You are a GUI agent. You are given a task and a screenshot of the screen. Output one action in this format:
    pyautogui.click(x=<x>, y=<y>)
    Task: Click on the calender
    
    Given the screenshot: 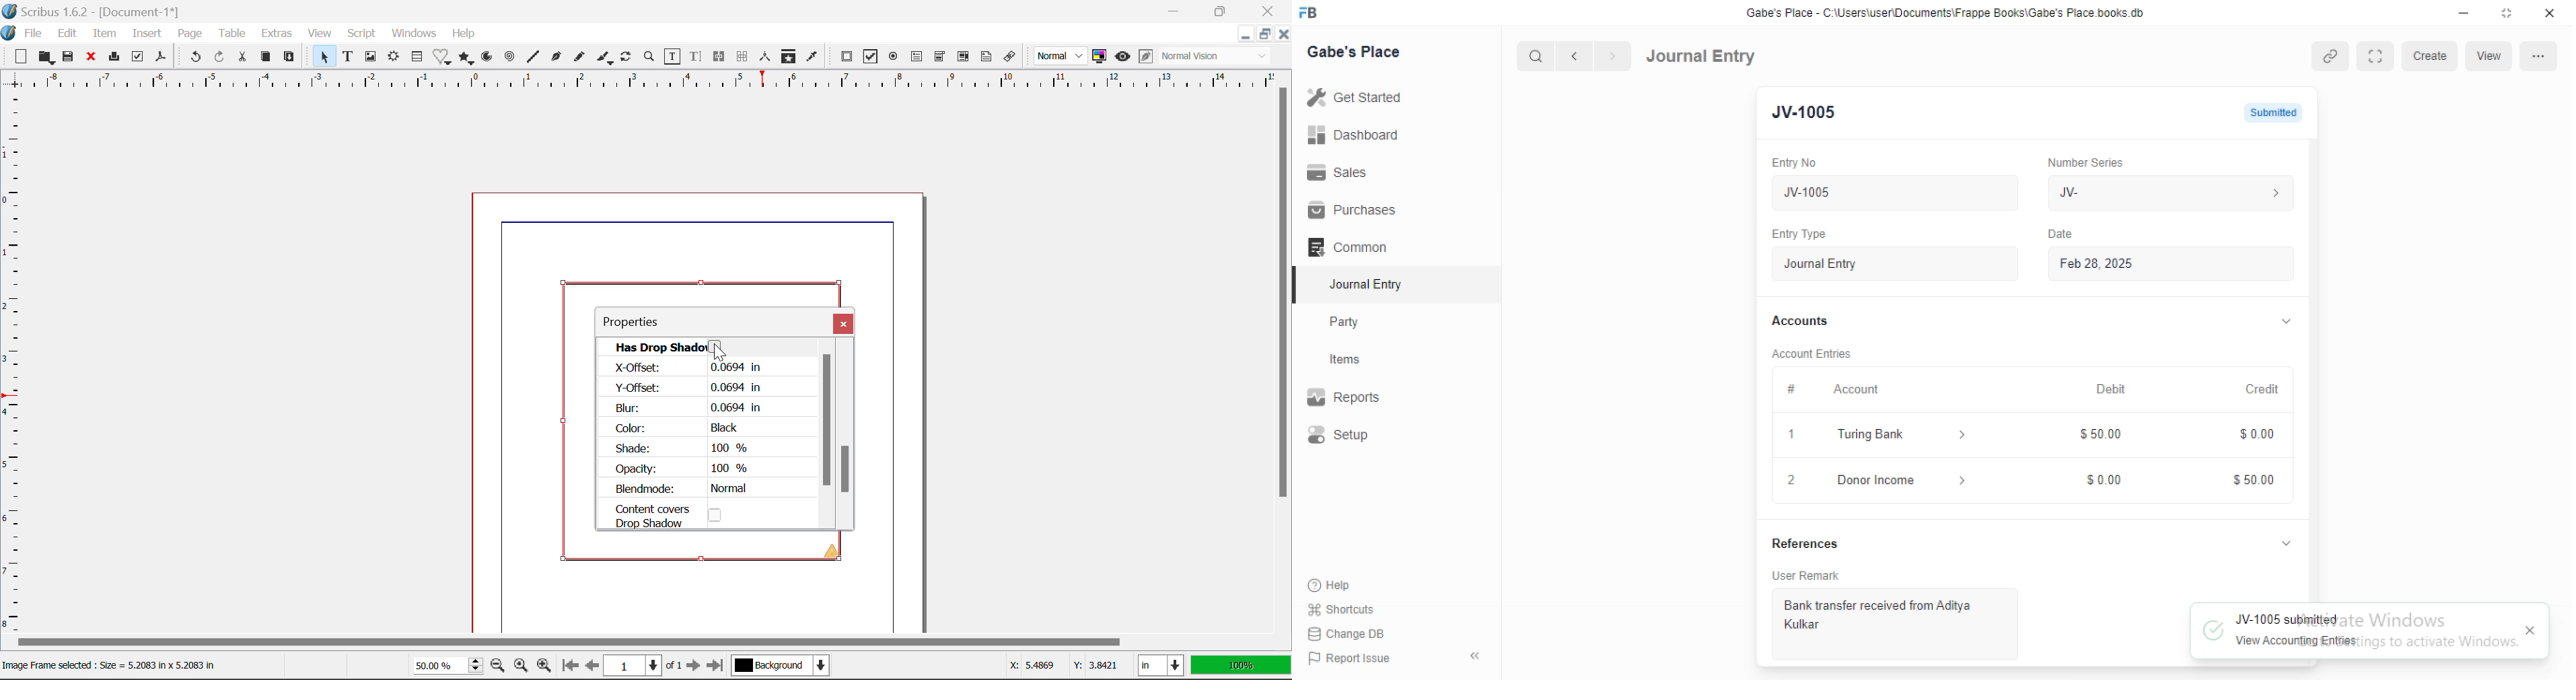 What is the action you would take?
    pyautogui.click(x=2276, y=263)
    